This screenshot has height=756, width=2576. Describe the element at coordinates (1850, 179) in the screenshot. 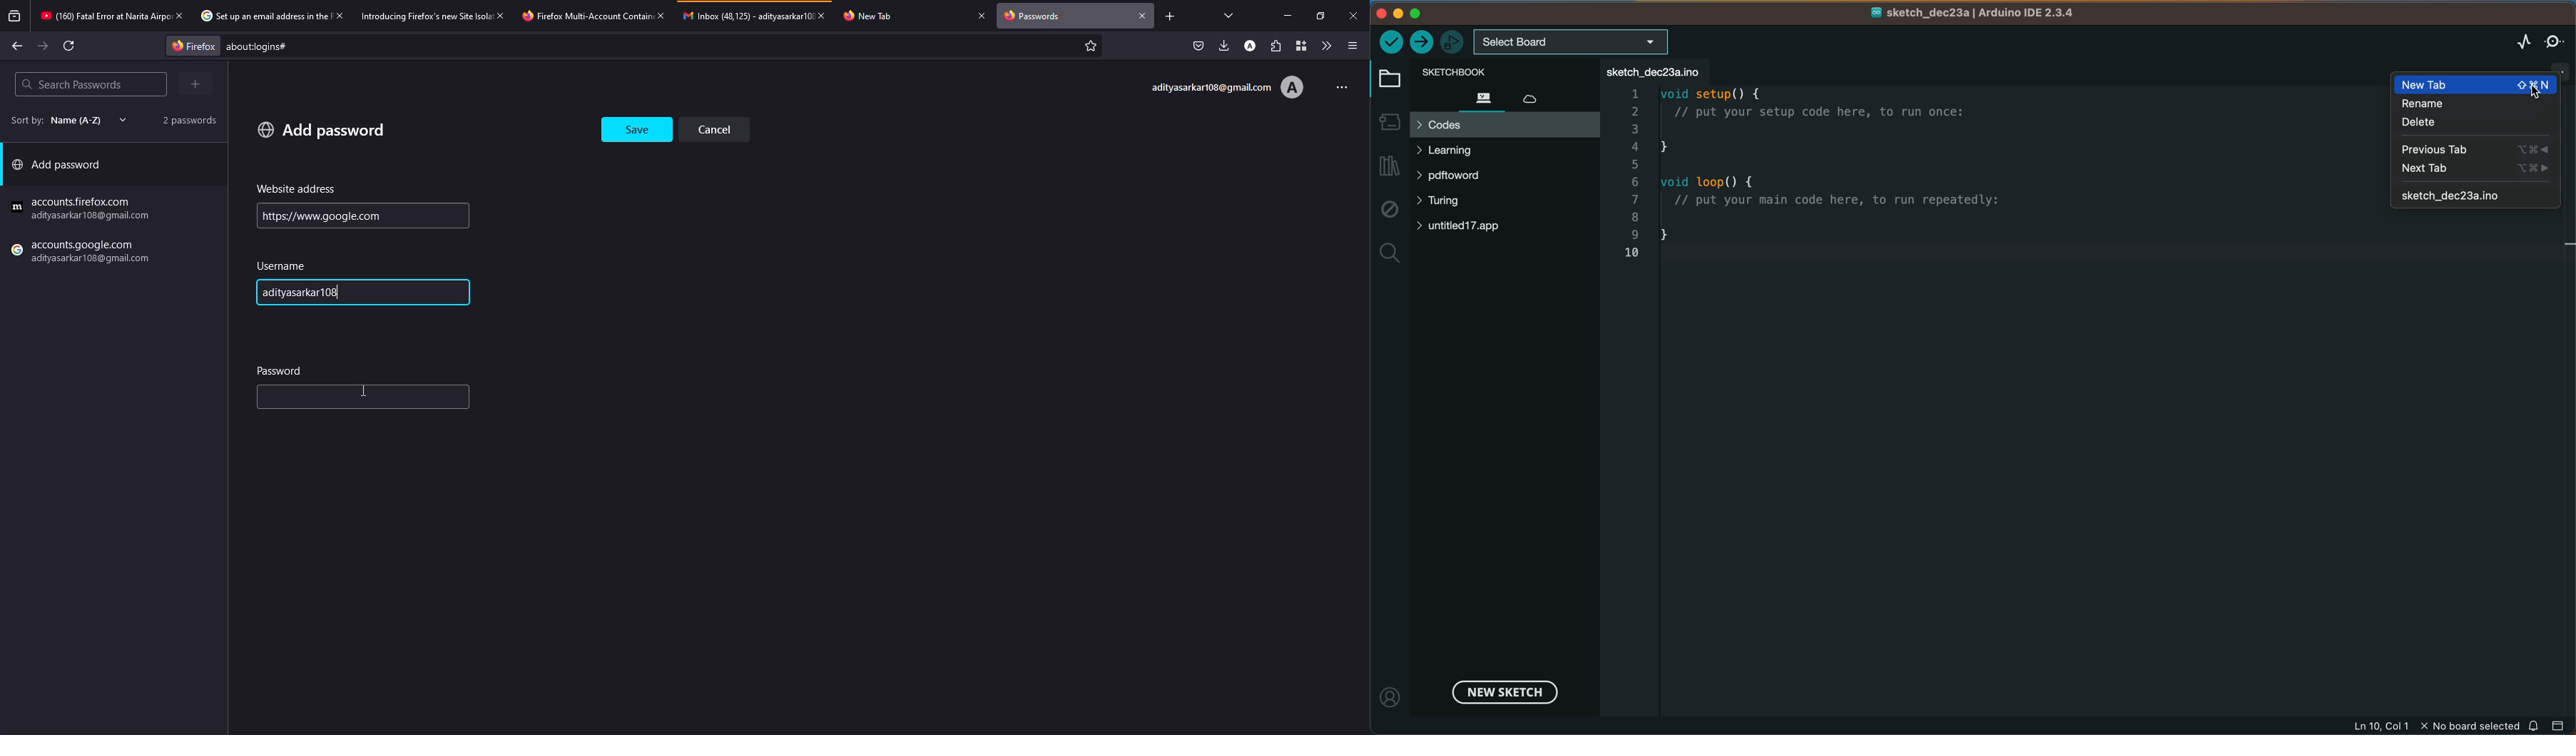

I see `code` at that location.